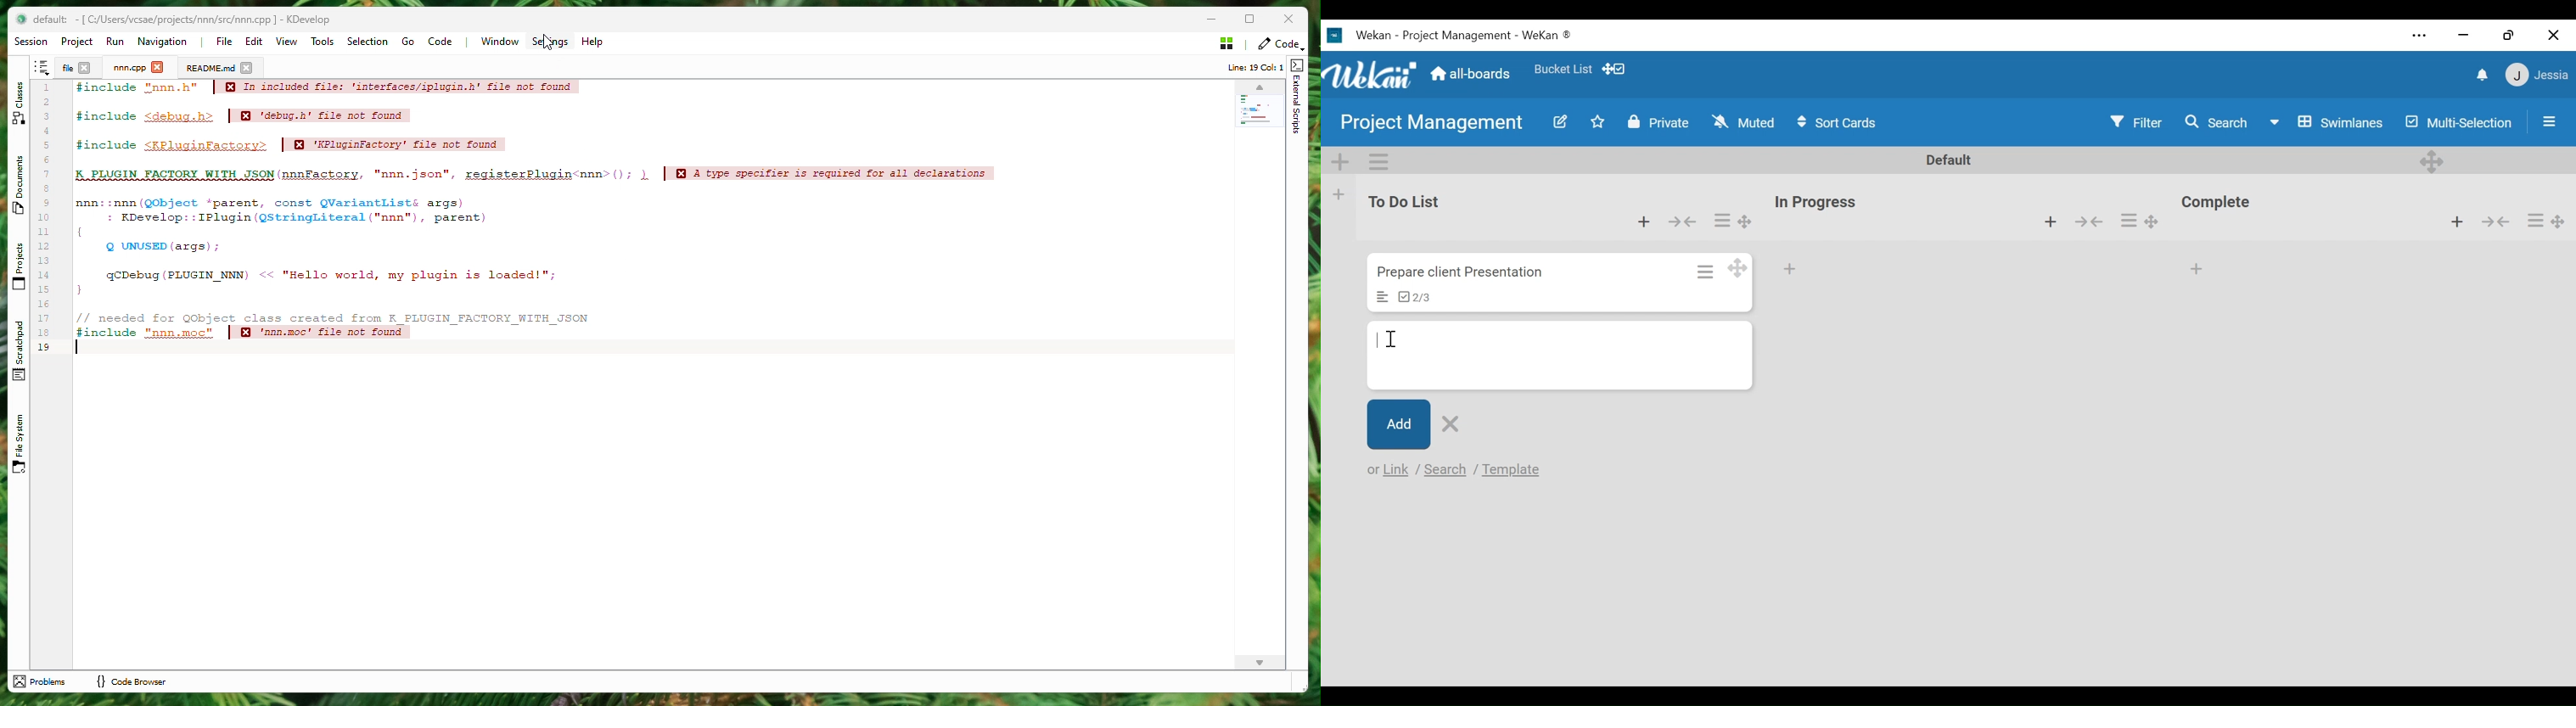 This screenshot has width=2576, height=728. Describe the element at coordinates (1393, 339) in the screenshot. I see `Insertion cursor` at that location.